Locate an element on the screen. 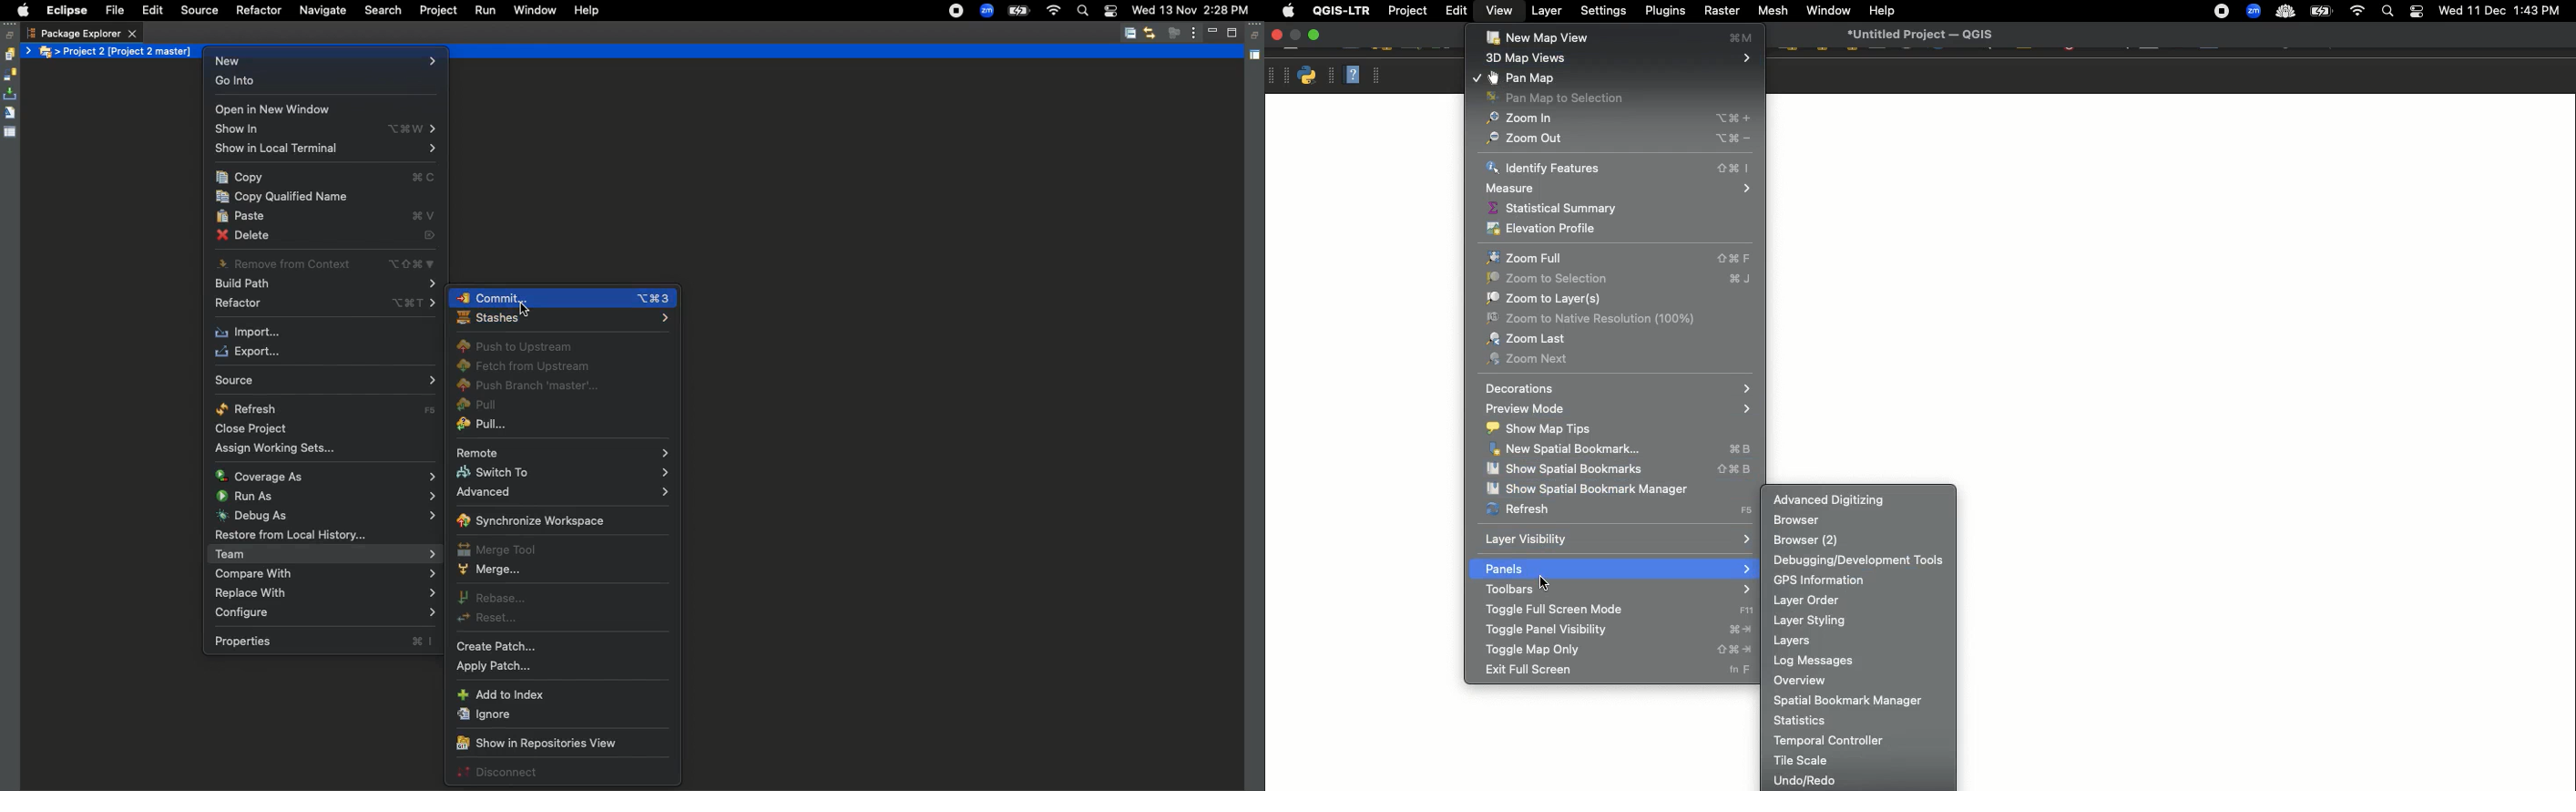 The image size is (2576, 812). untitied Project — QUIS is located at coordinates (1921, 34).